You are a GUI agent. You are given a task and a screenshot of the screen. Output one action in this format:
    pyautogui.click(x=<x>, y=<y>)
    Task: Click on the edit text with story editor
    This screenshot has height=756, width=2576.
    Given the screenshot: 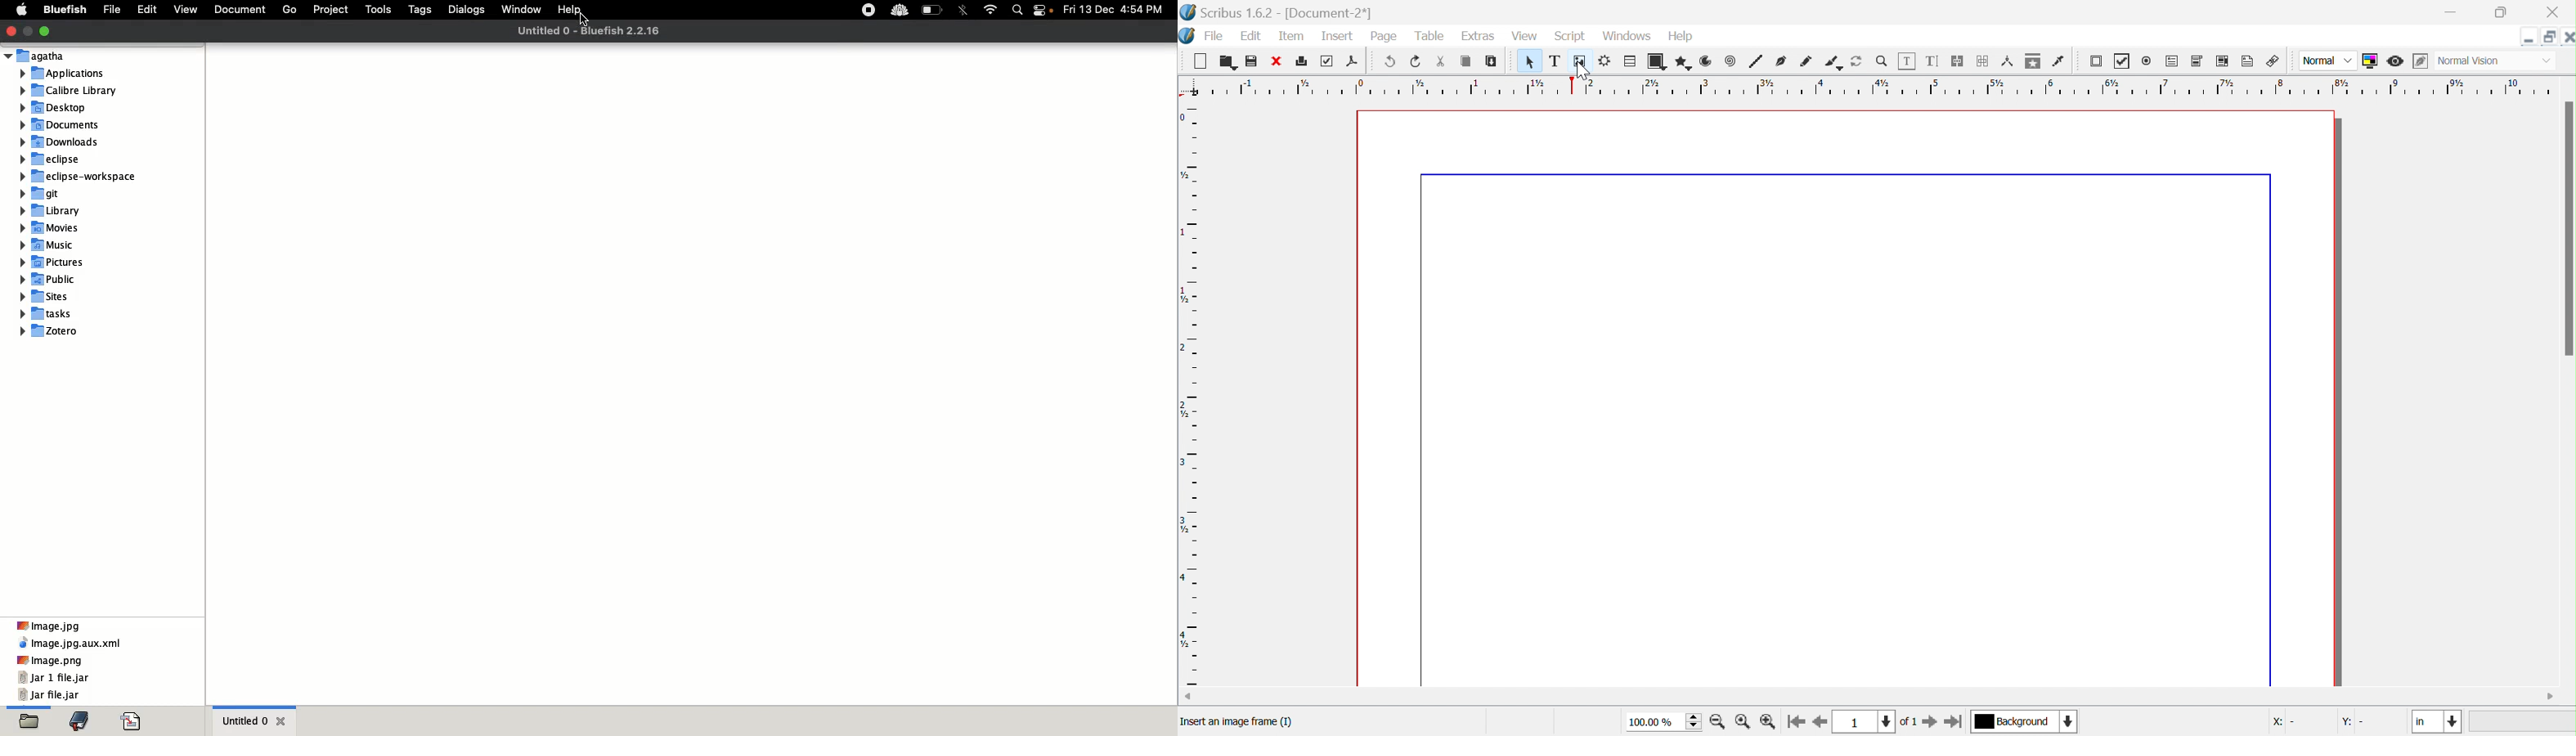 What is the action you would take?
    pyautogui.click(x=1934, y=61)
    